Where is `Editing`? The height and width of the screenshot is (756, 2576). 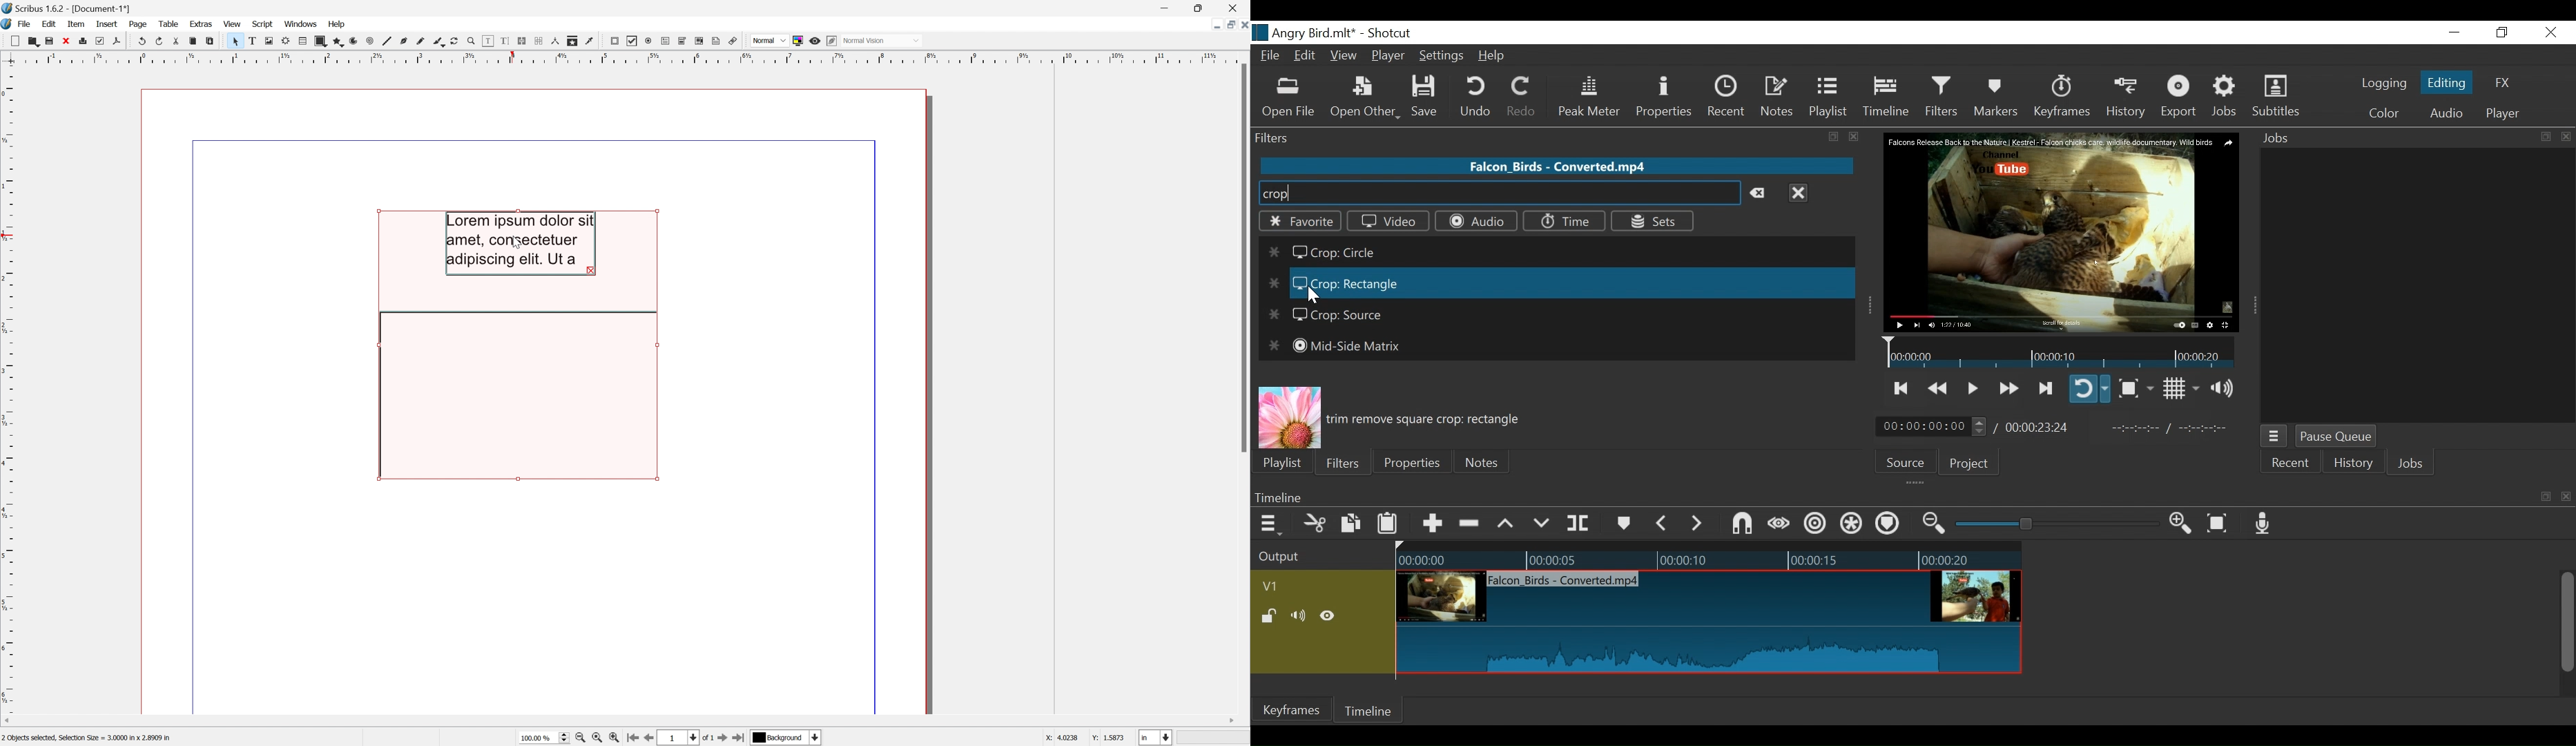
Editing is located at coordinates (2449, 82).